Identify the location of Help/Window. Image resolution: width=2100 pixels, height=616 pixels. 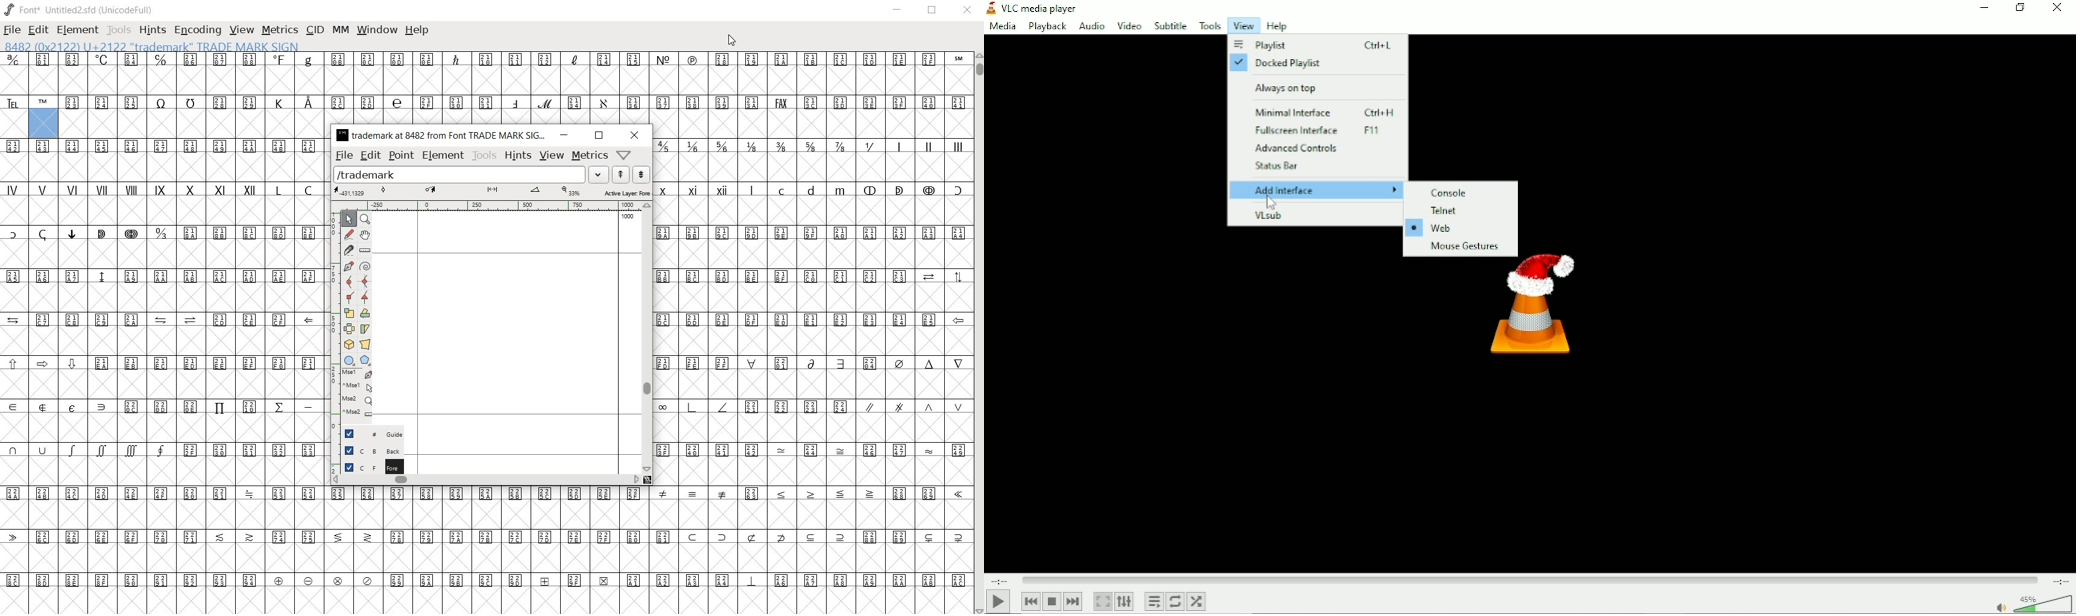
(624, 153).